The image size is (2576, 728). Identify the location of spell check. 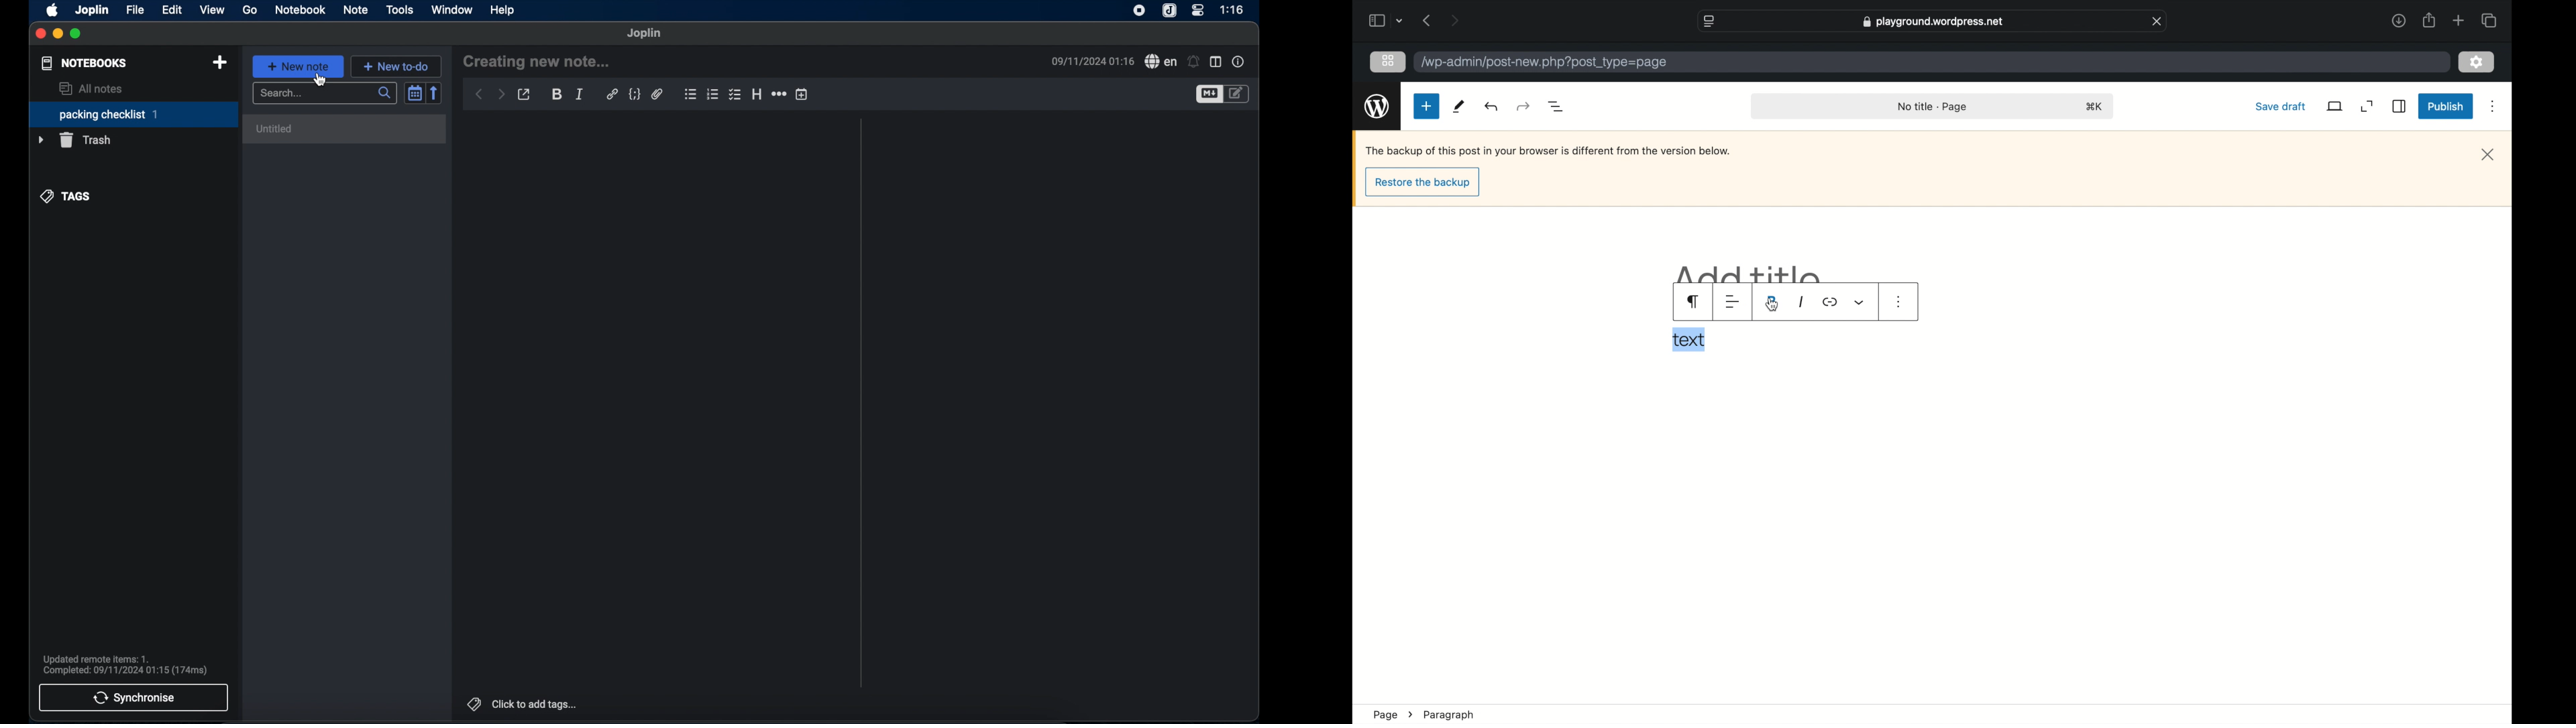
(1161, 62).